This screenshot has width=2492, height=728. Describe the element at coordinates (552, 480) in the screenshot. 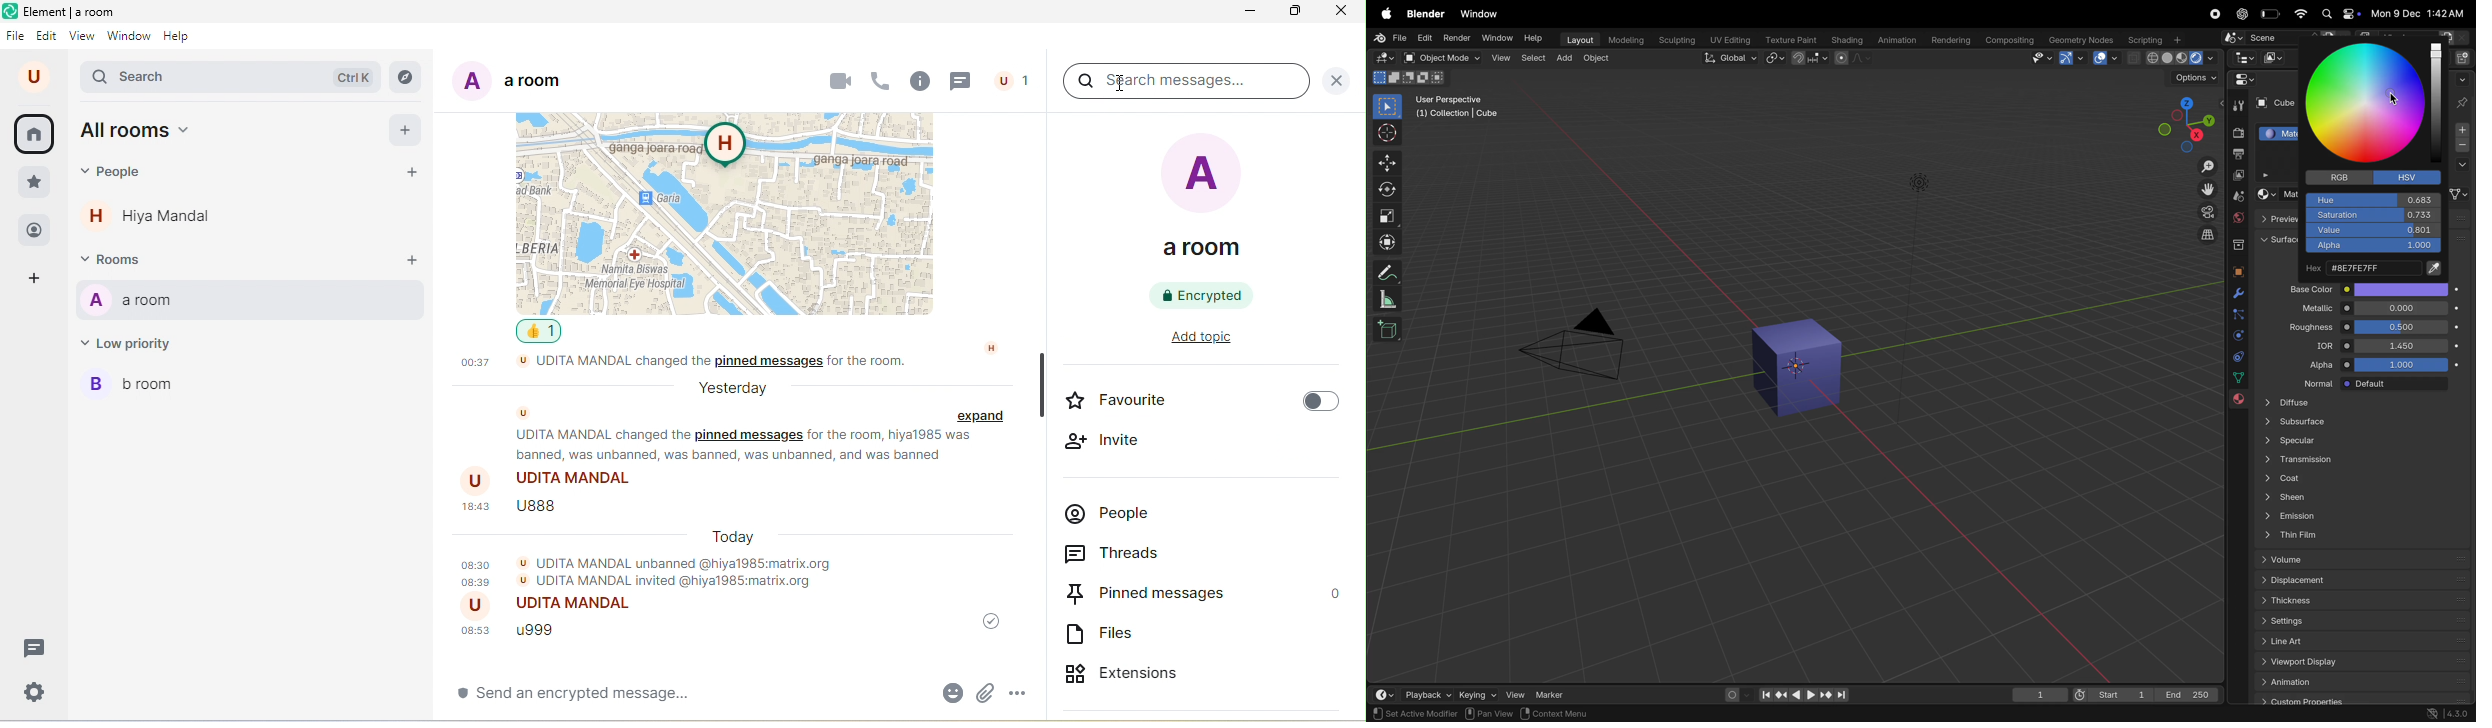

I see `udita mandal` at that location.